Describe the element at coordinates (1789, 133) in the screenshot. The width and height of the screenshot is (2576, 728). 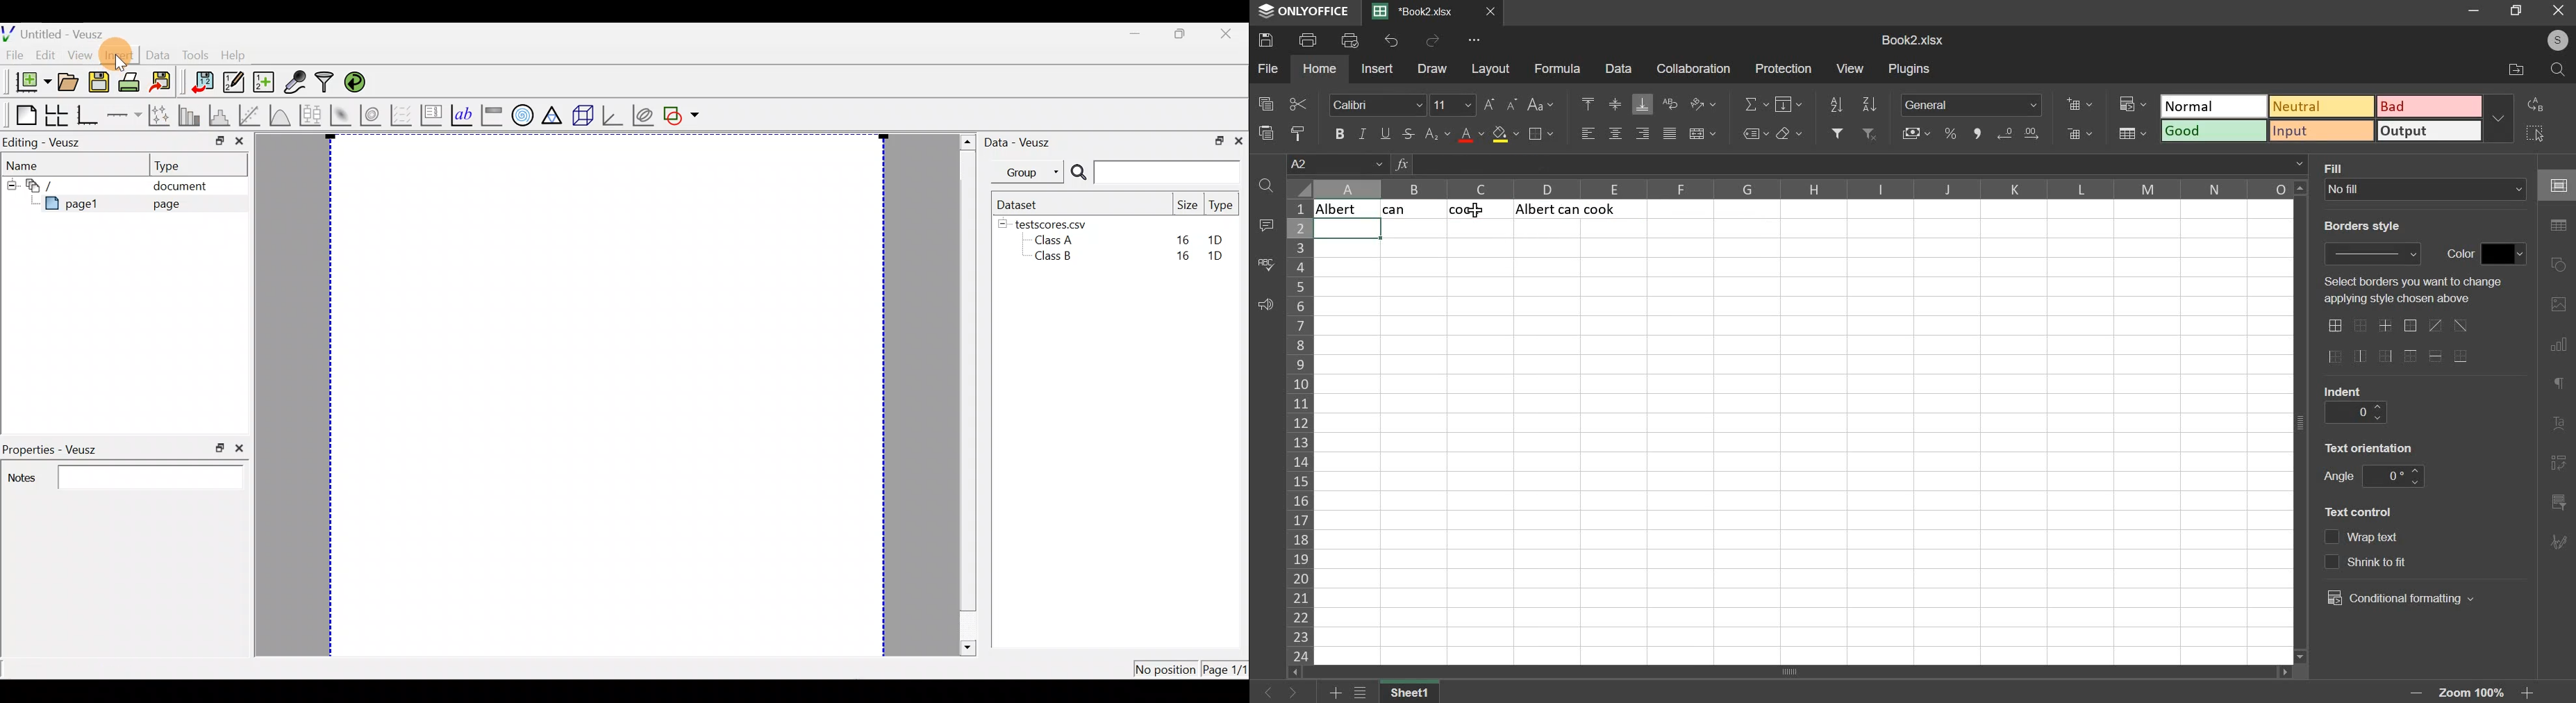
I see `clear` at that location.